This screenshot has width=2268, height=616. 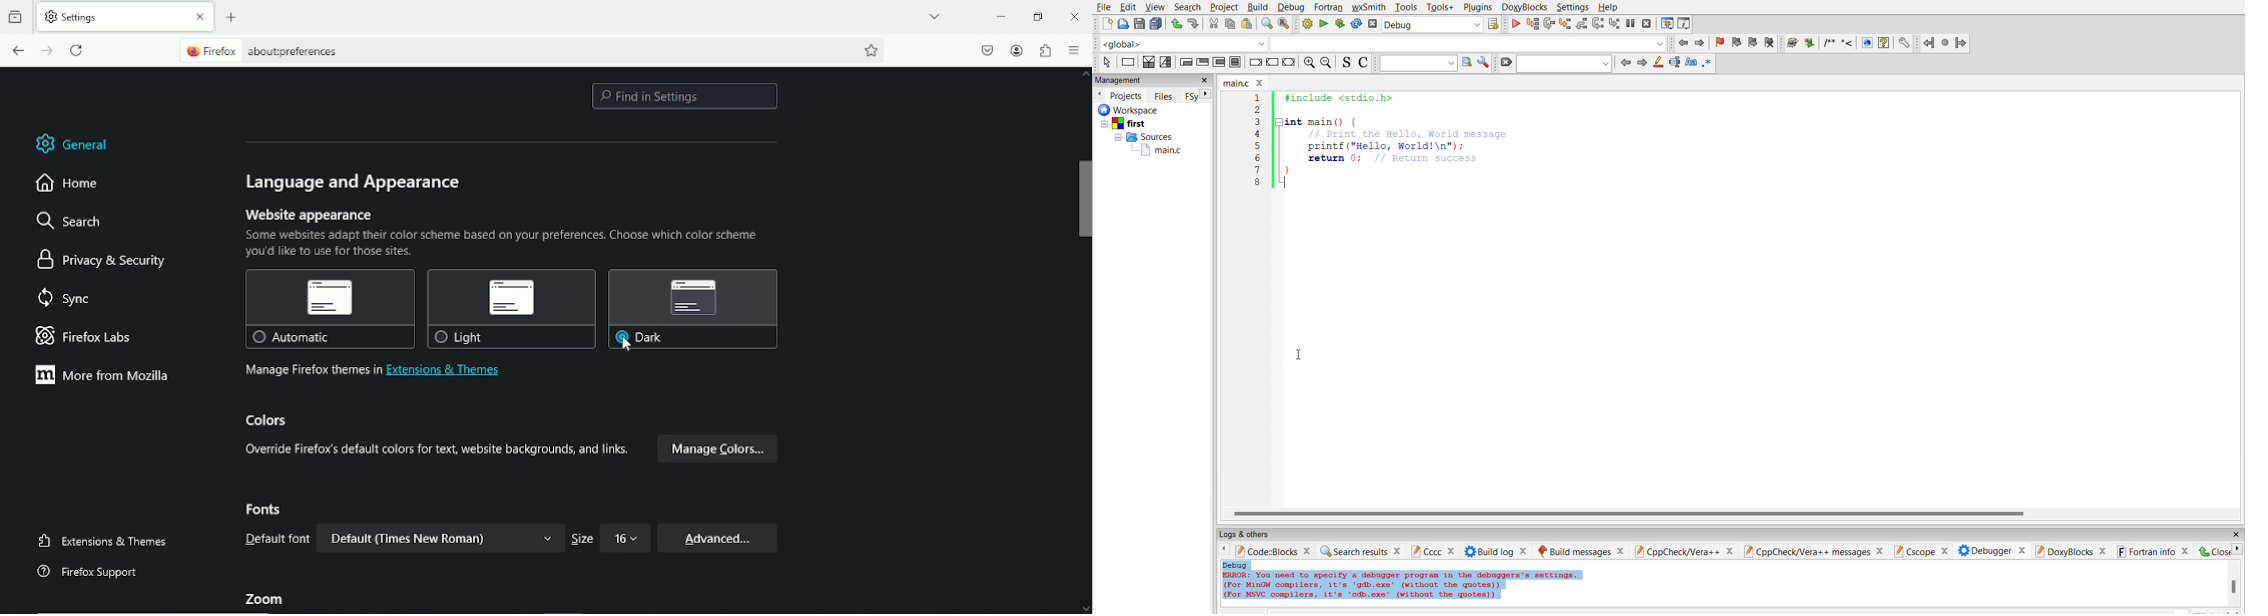 What do you see at coordinates (1627, 63) in the screenshot?
I see `previous` at bounding box center [1627, 63].